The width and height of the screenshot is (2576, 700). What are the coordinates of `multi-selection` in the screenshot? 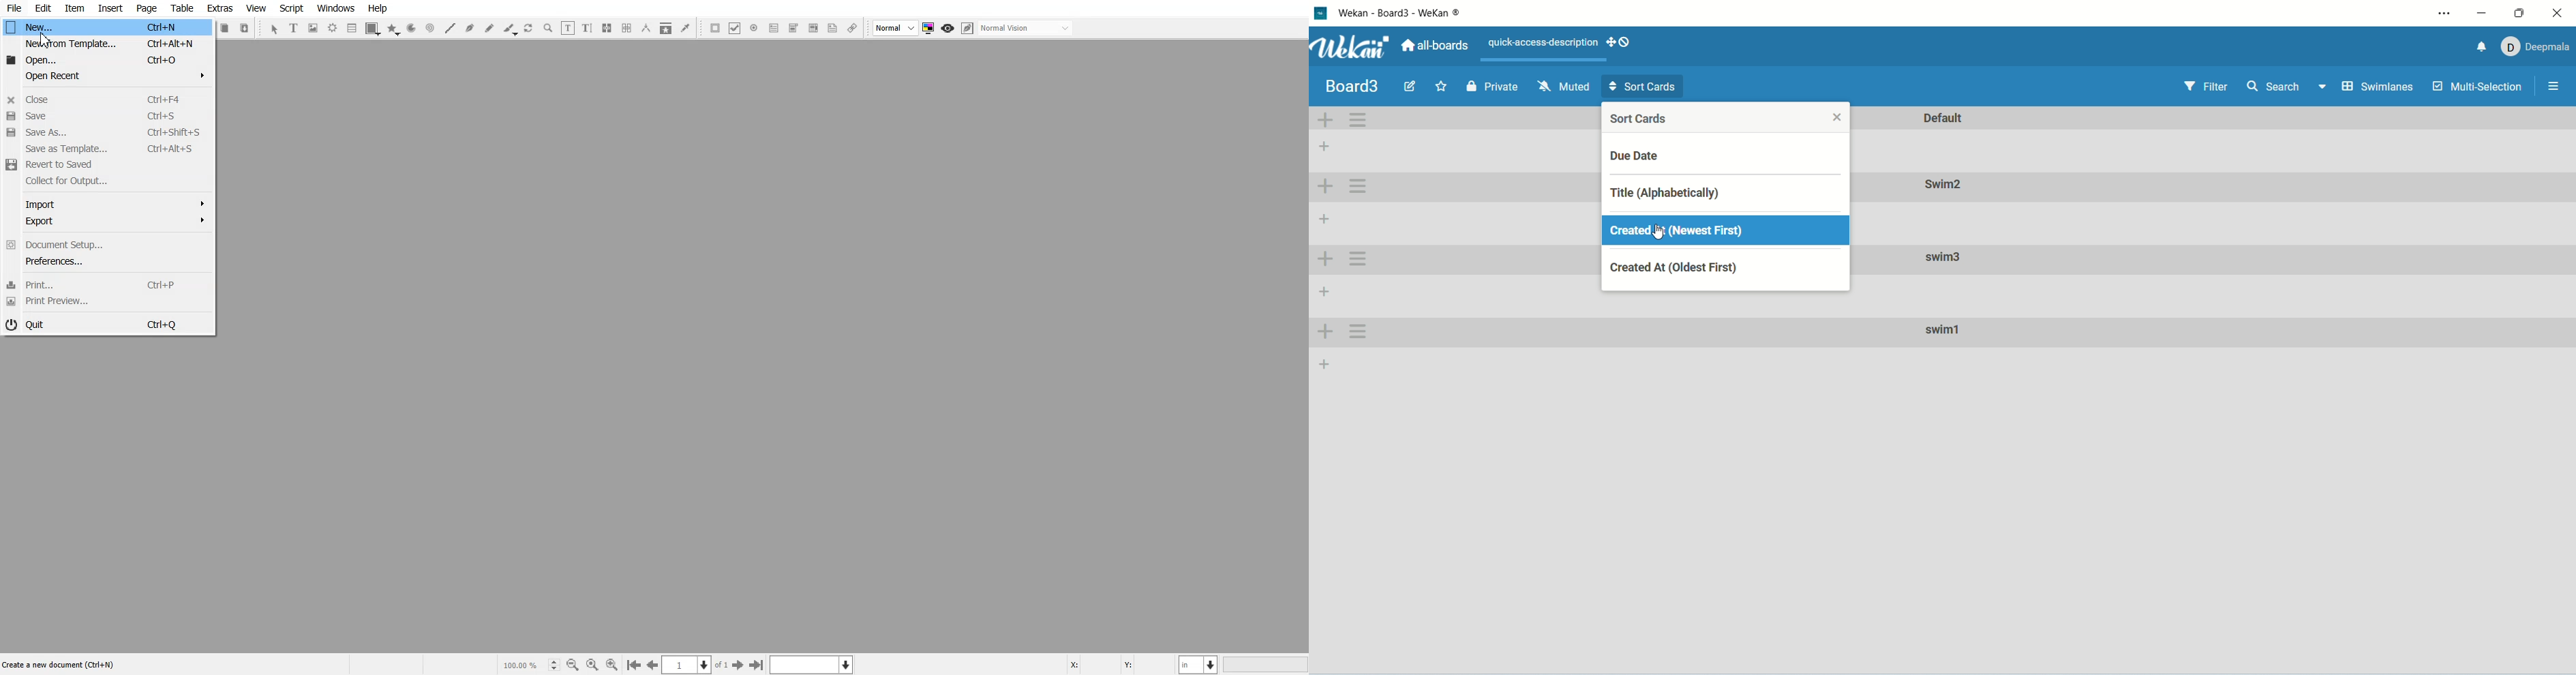 It's located at (2479, 88).